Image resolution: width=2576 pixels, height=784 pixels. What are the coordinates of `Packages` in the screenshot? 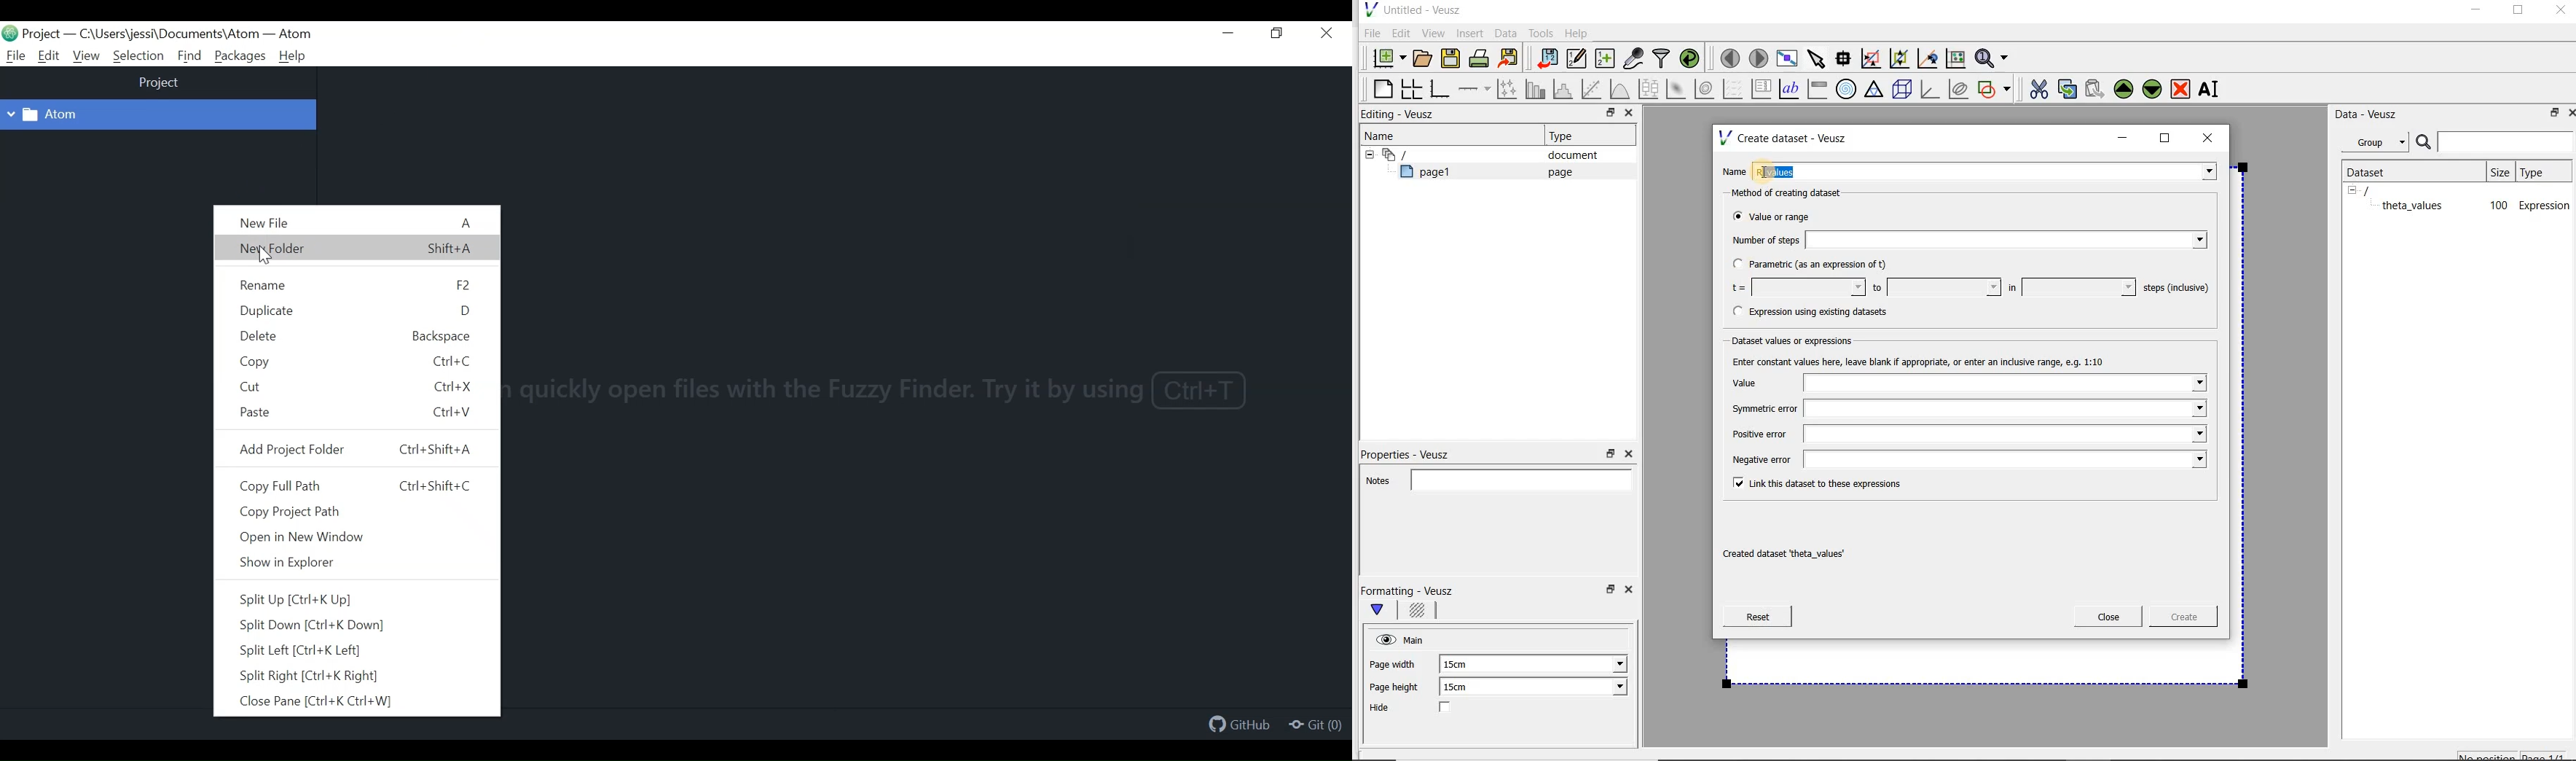 It's located at (241, 56).